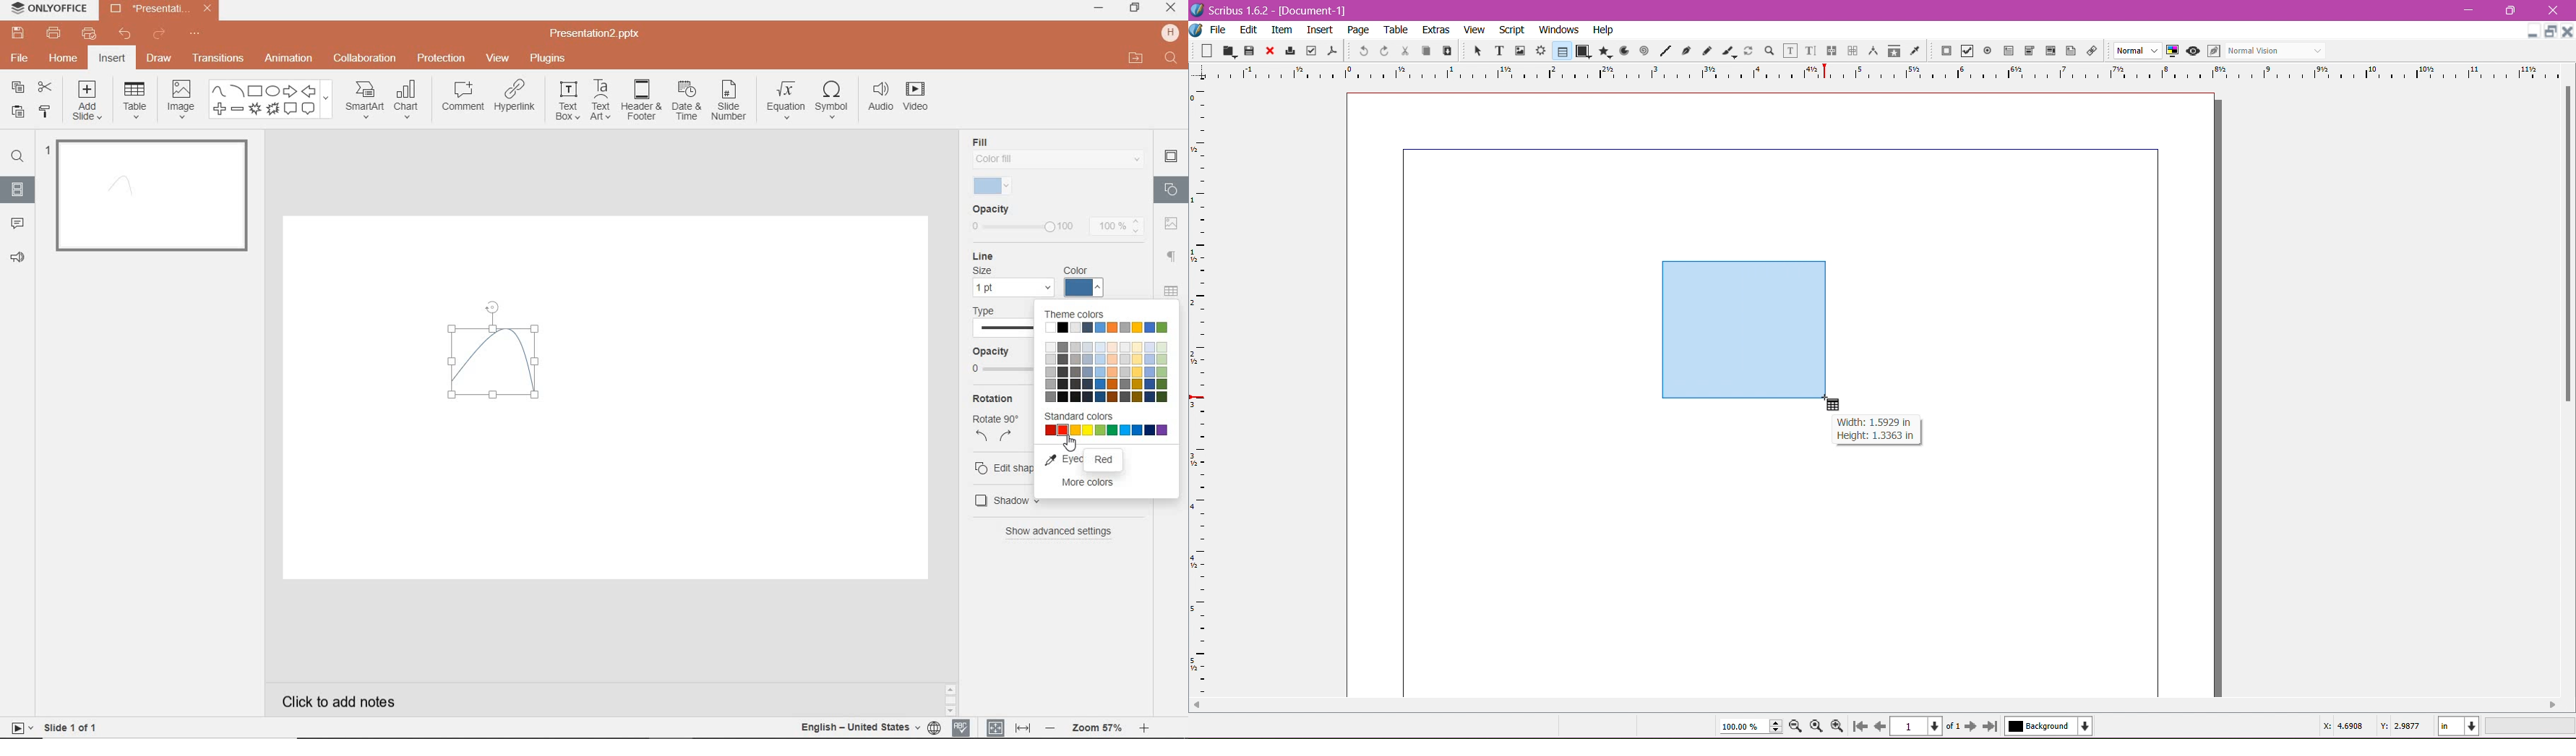 Image resolution: width=2576 pixels, height=756 pixels. I want to click on Polygon, so click(1602, 51).